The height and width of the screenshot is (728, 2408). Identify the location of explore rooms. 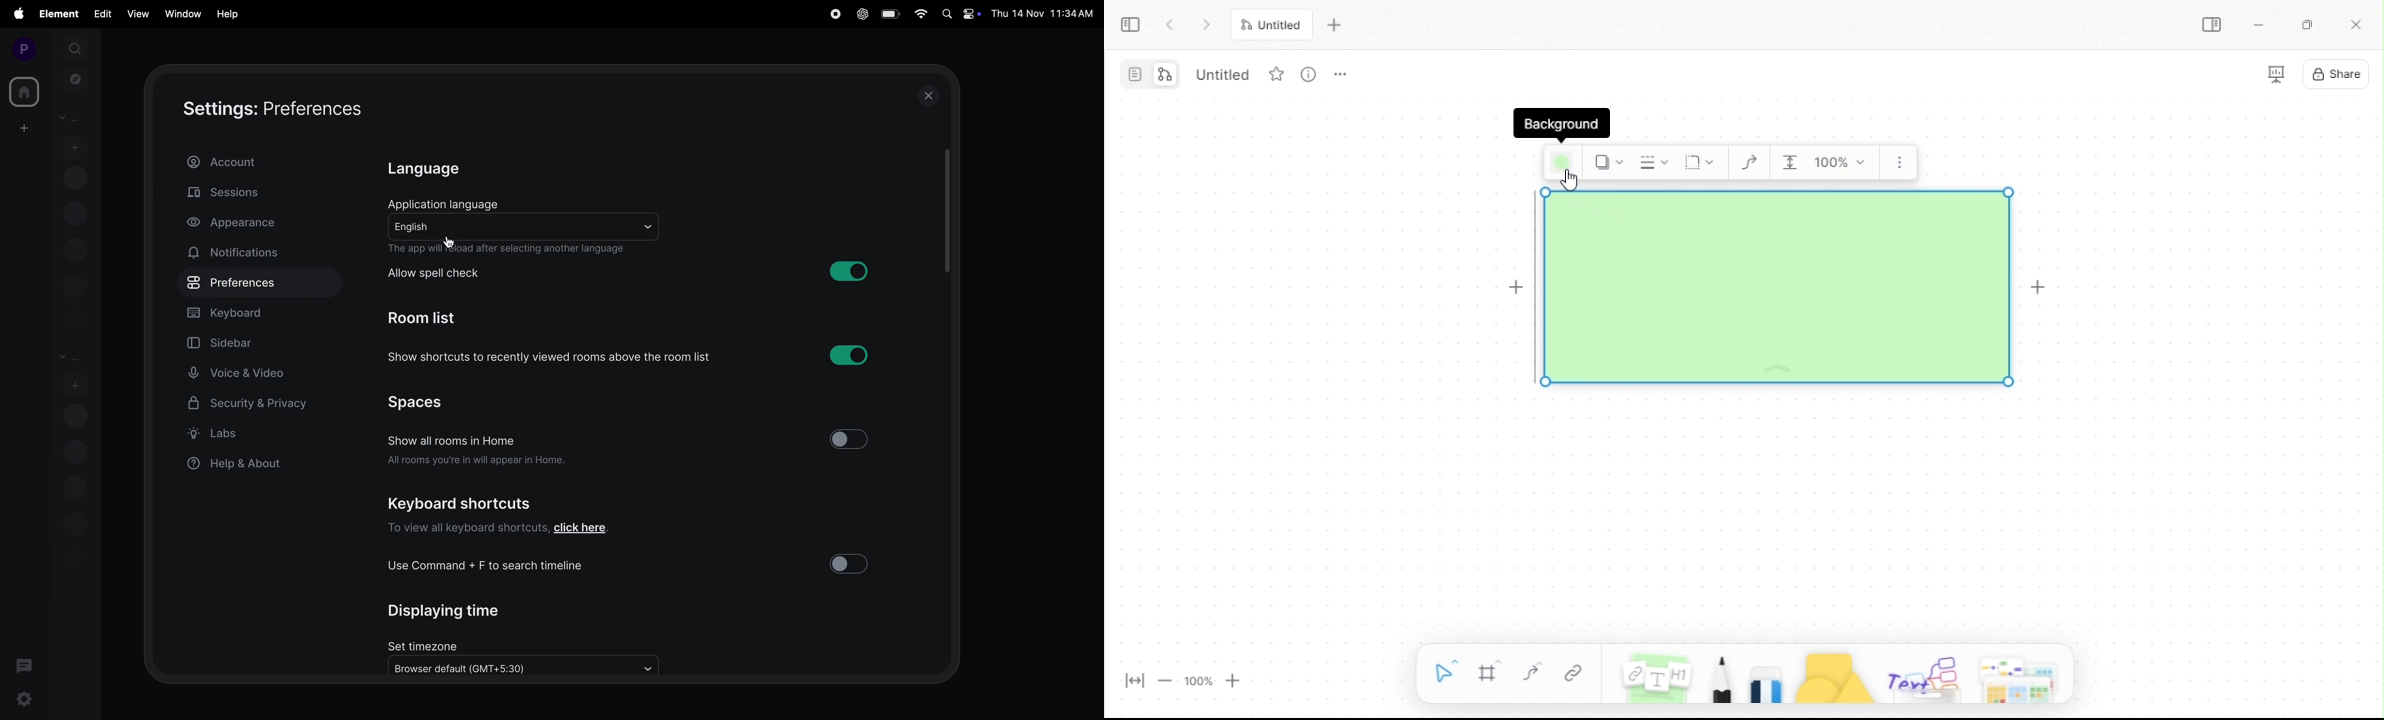
(75, 81).